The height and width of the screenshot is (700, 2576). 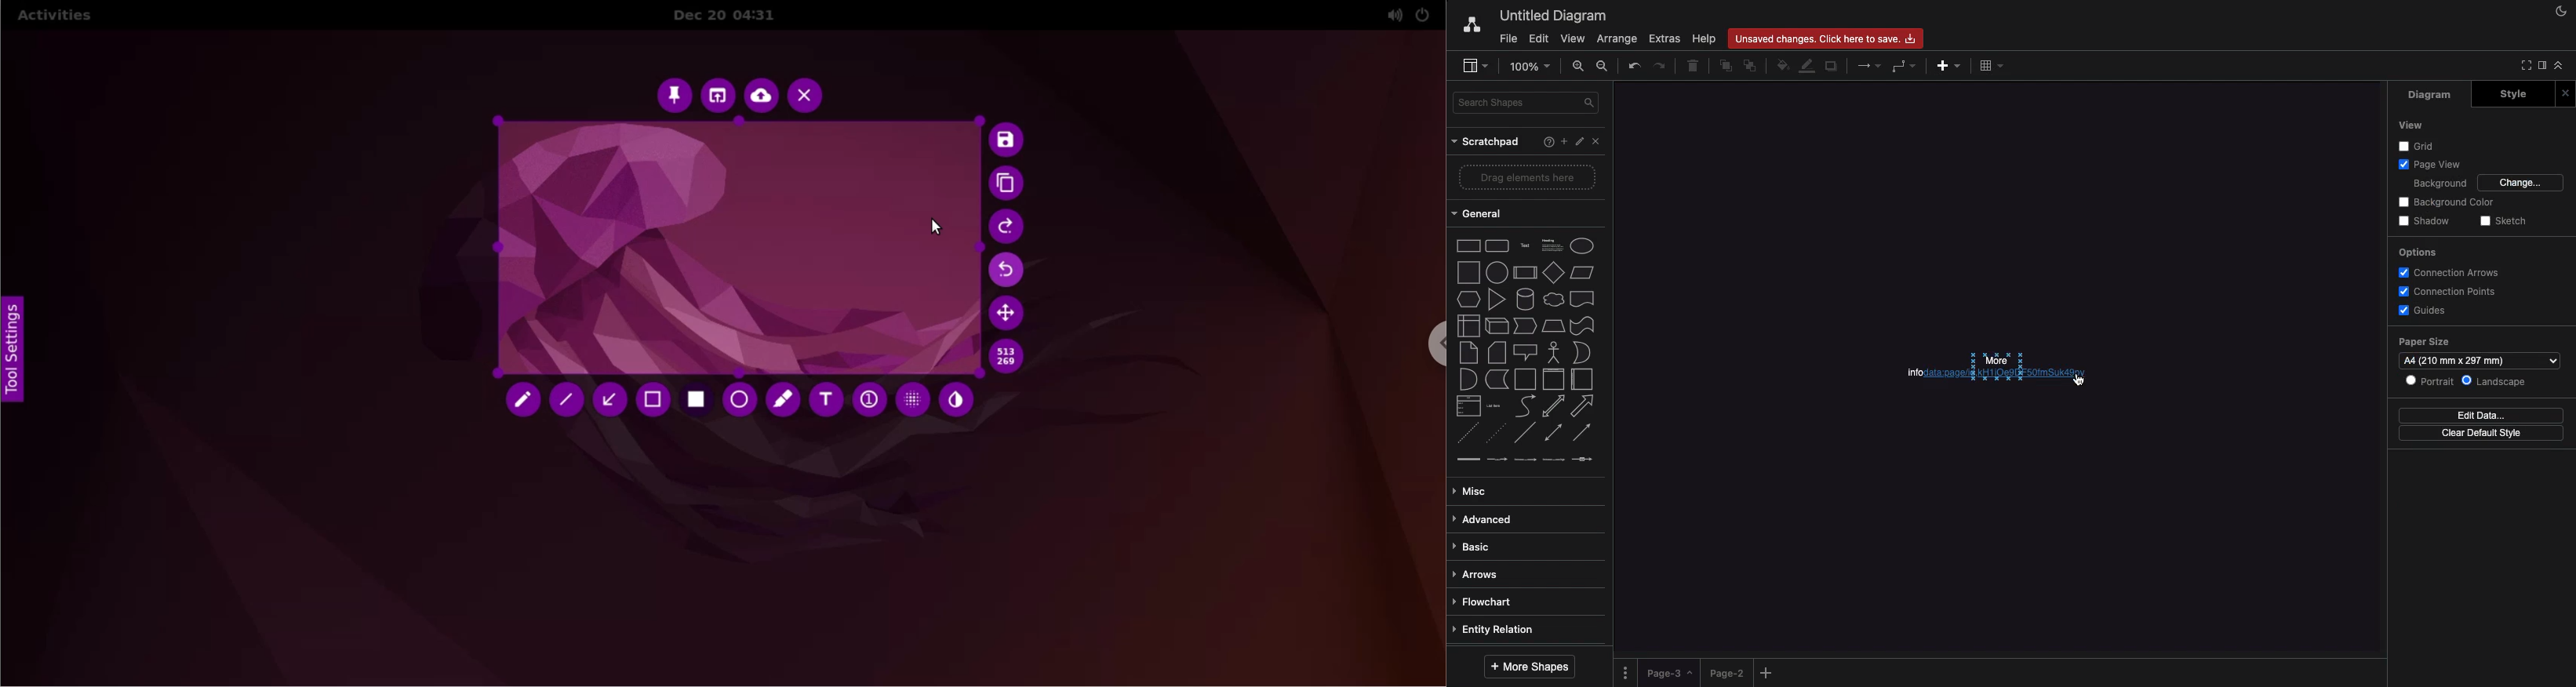 I want to click on container, so click(x=1525, y=380).